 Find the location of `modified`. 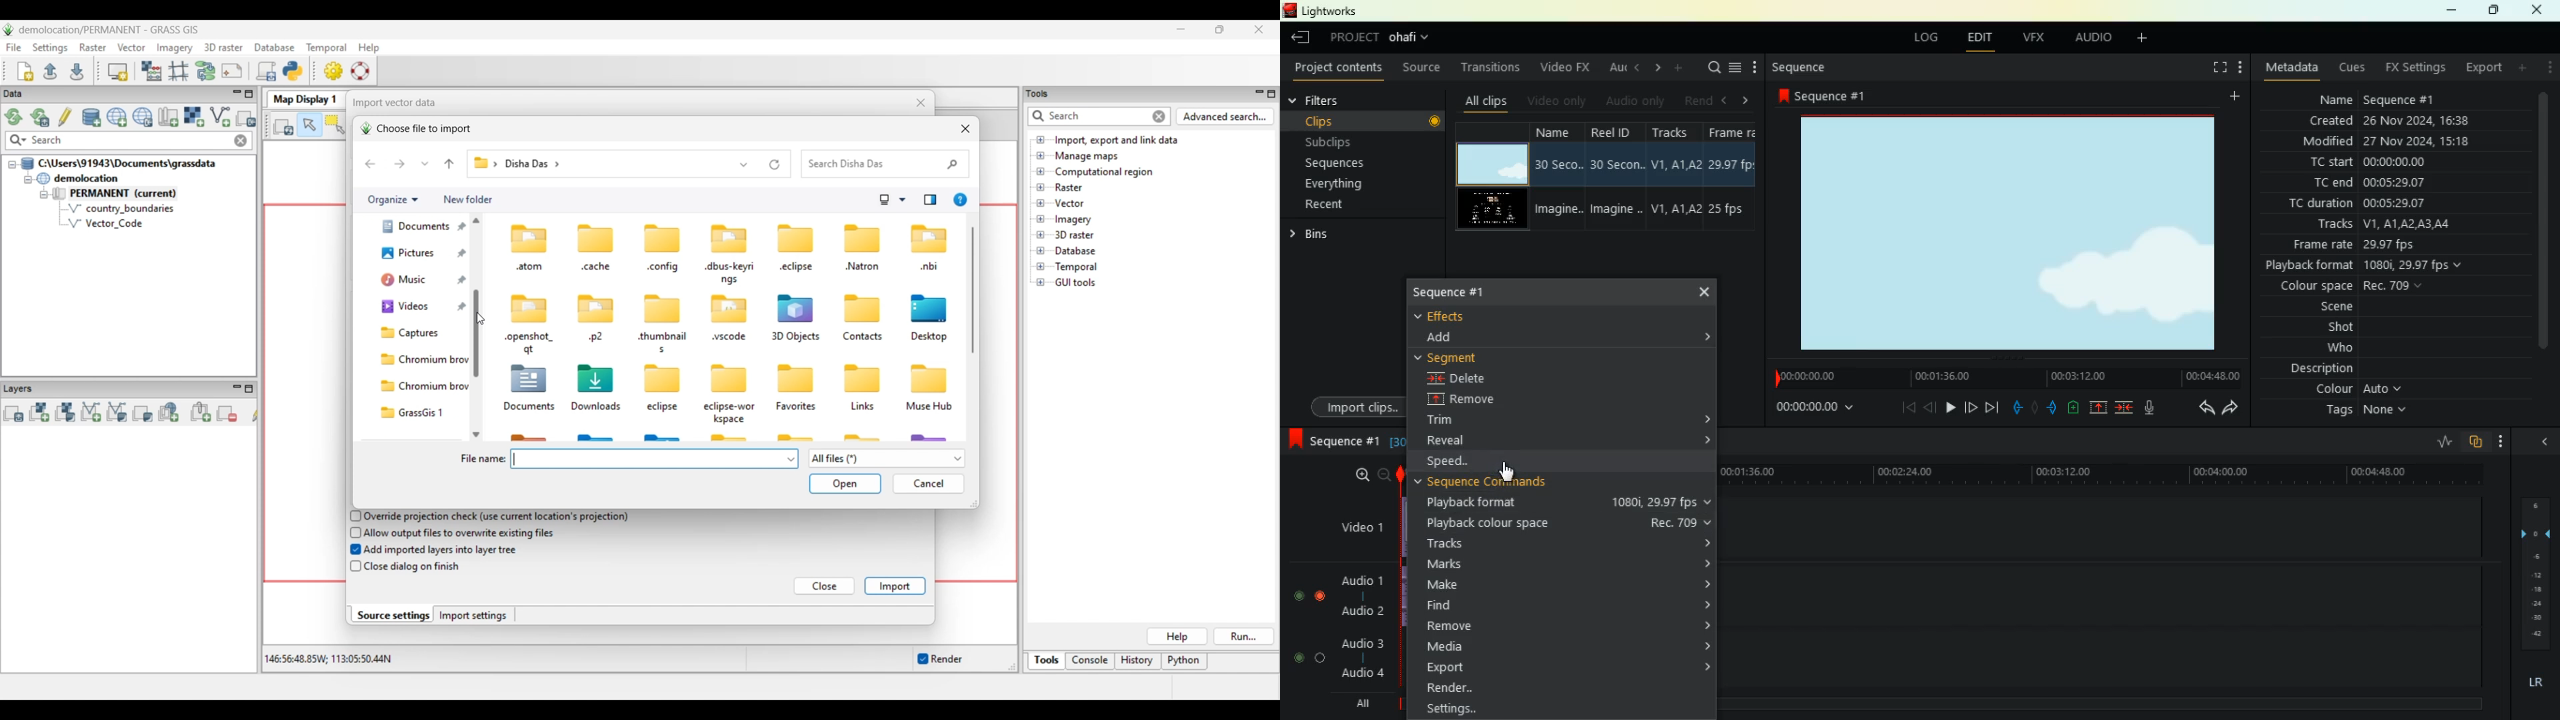

modified is located at coordinates (2382, 142).